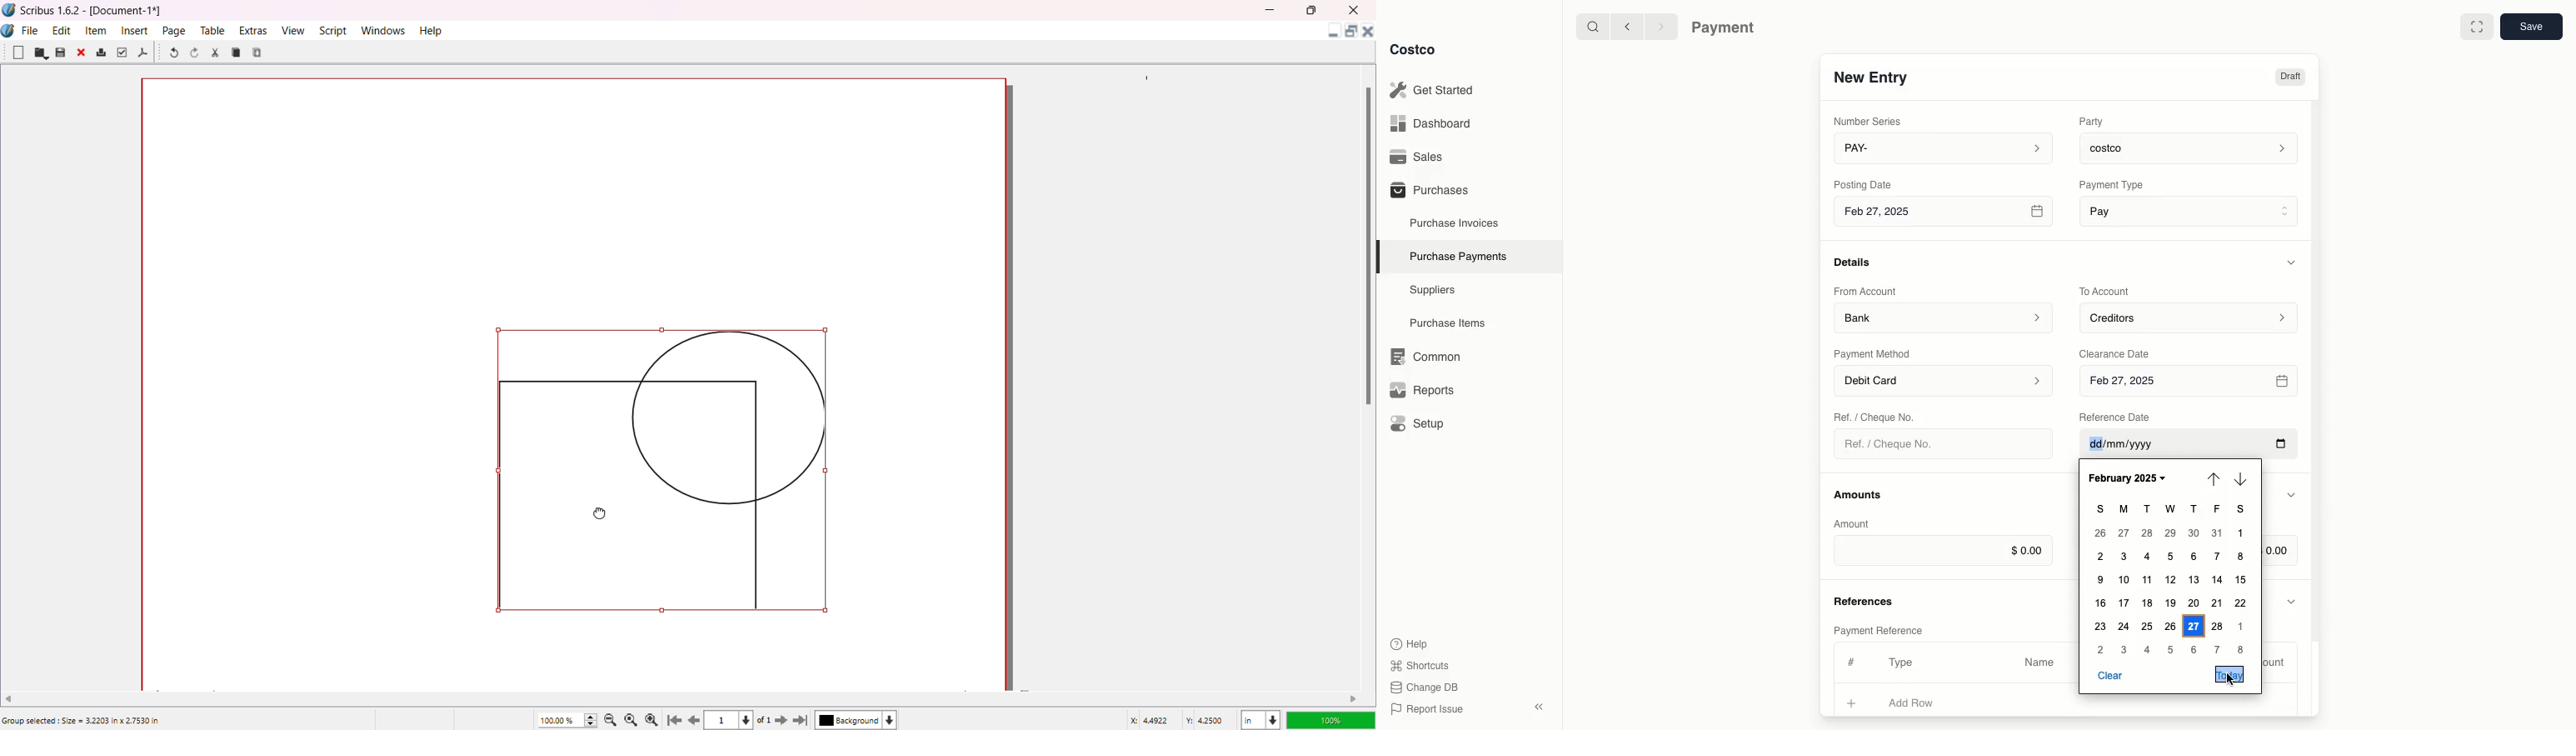 The height and width of the screenshot is (756, 2576). I want to click on Purchase Payments, so click(1457, 255).